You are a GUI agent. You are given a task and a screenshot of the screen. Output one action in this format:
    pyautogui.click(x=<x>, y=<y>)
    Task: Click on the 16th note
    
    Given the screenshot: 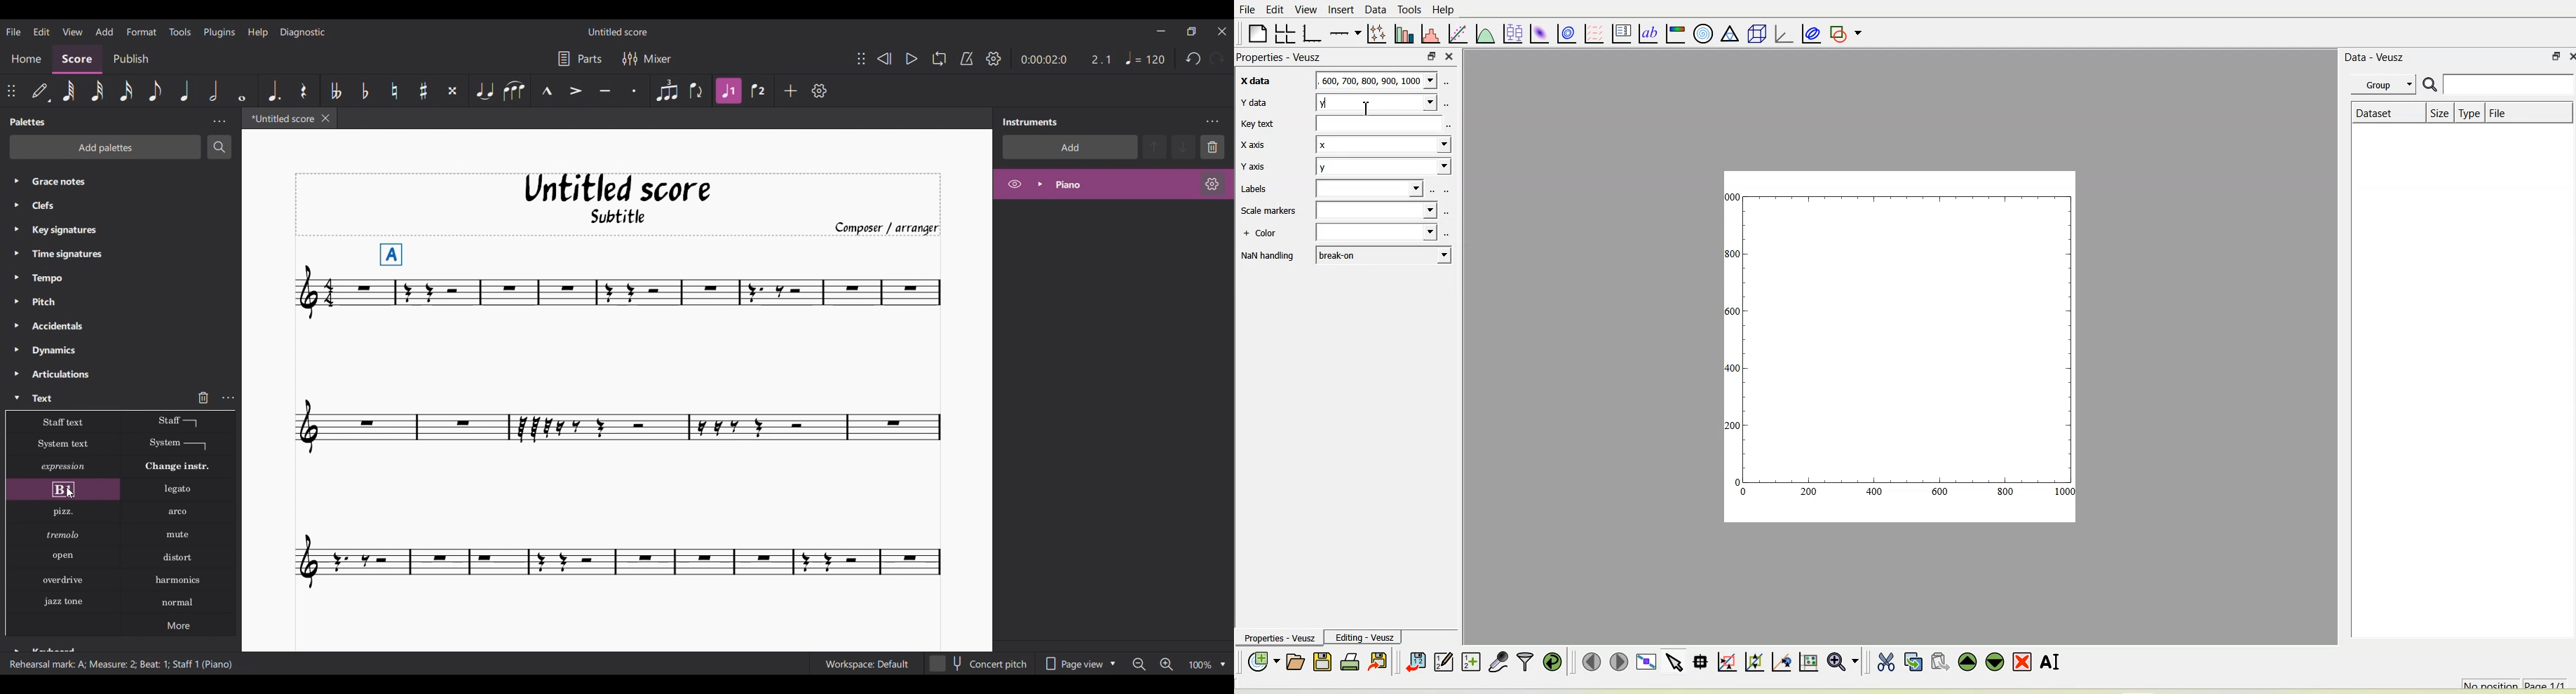 What is the action you would take?
    pyautogui.click(x=127, y=91)
    